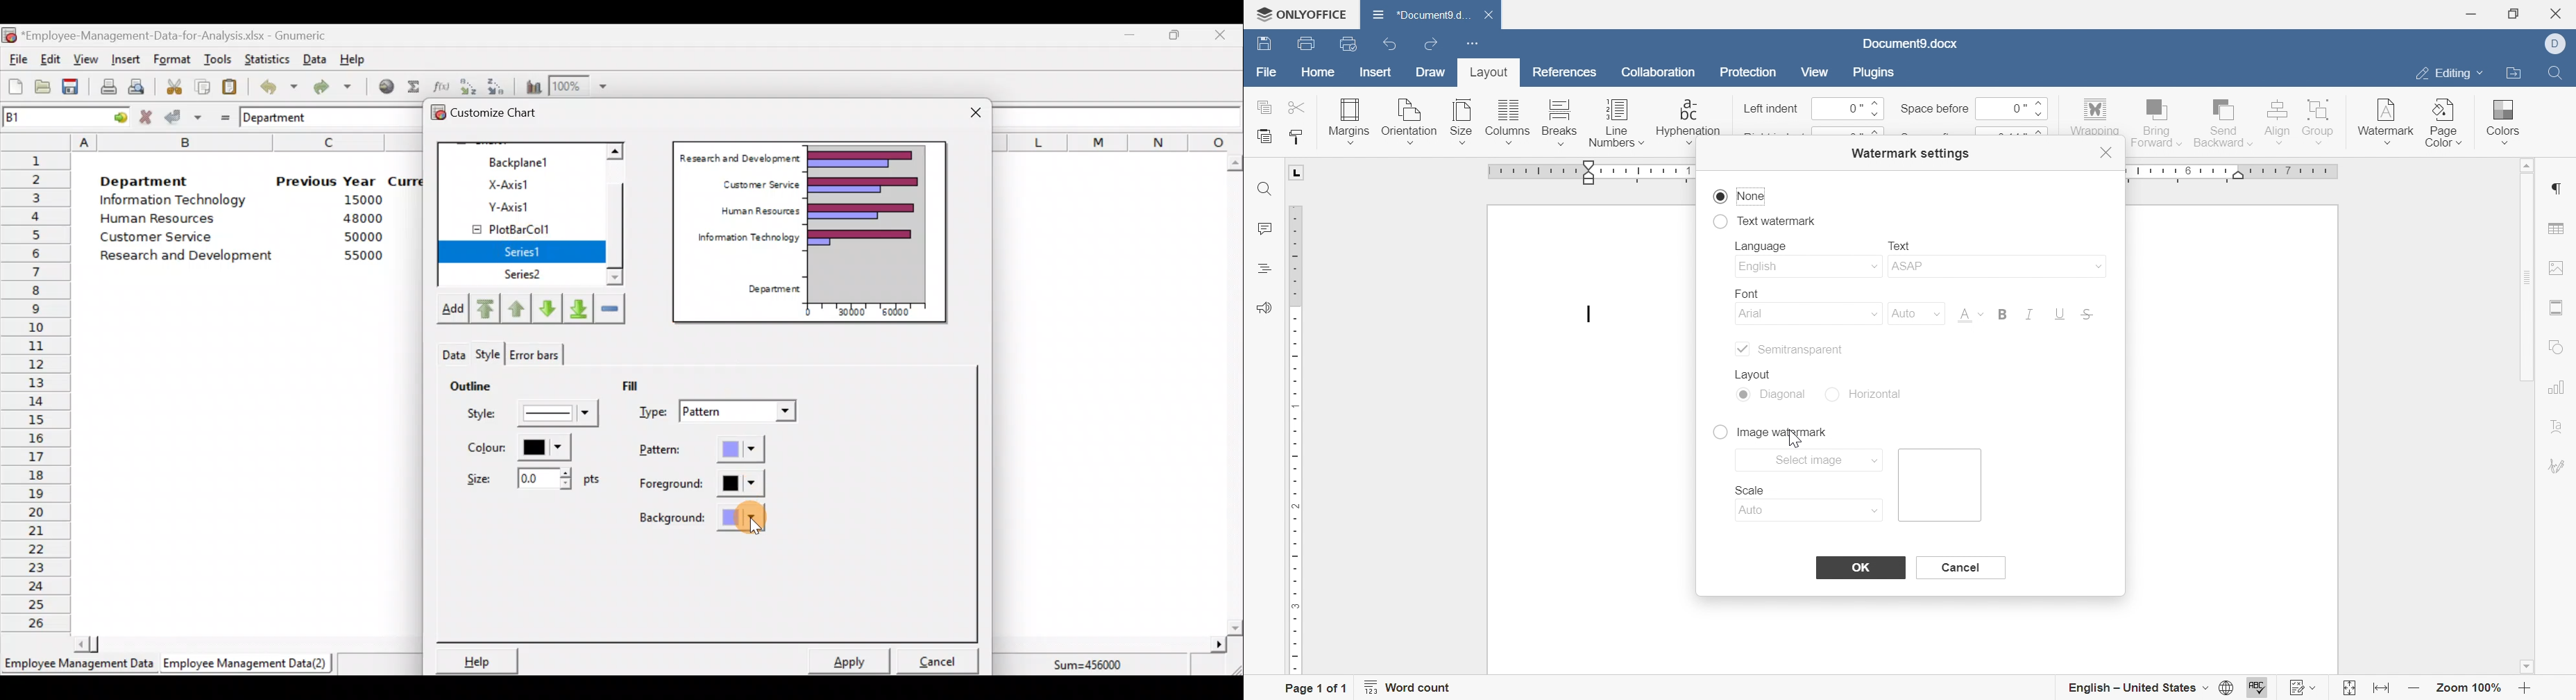 This screenshot has height=700, width=2576. What do you see at coordinates (1740, 197) in the screenshot?
I see `none` at bounding box center [1740, 197].